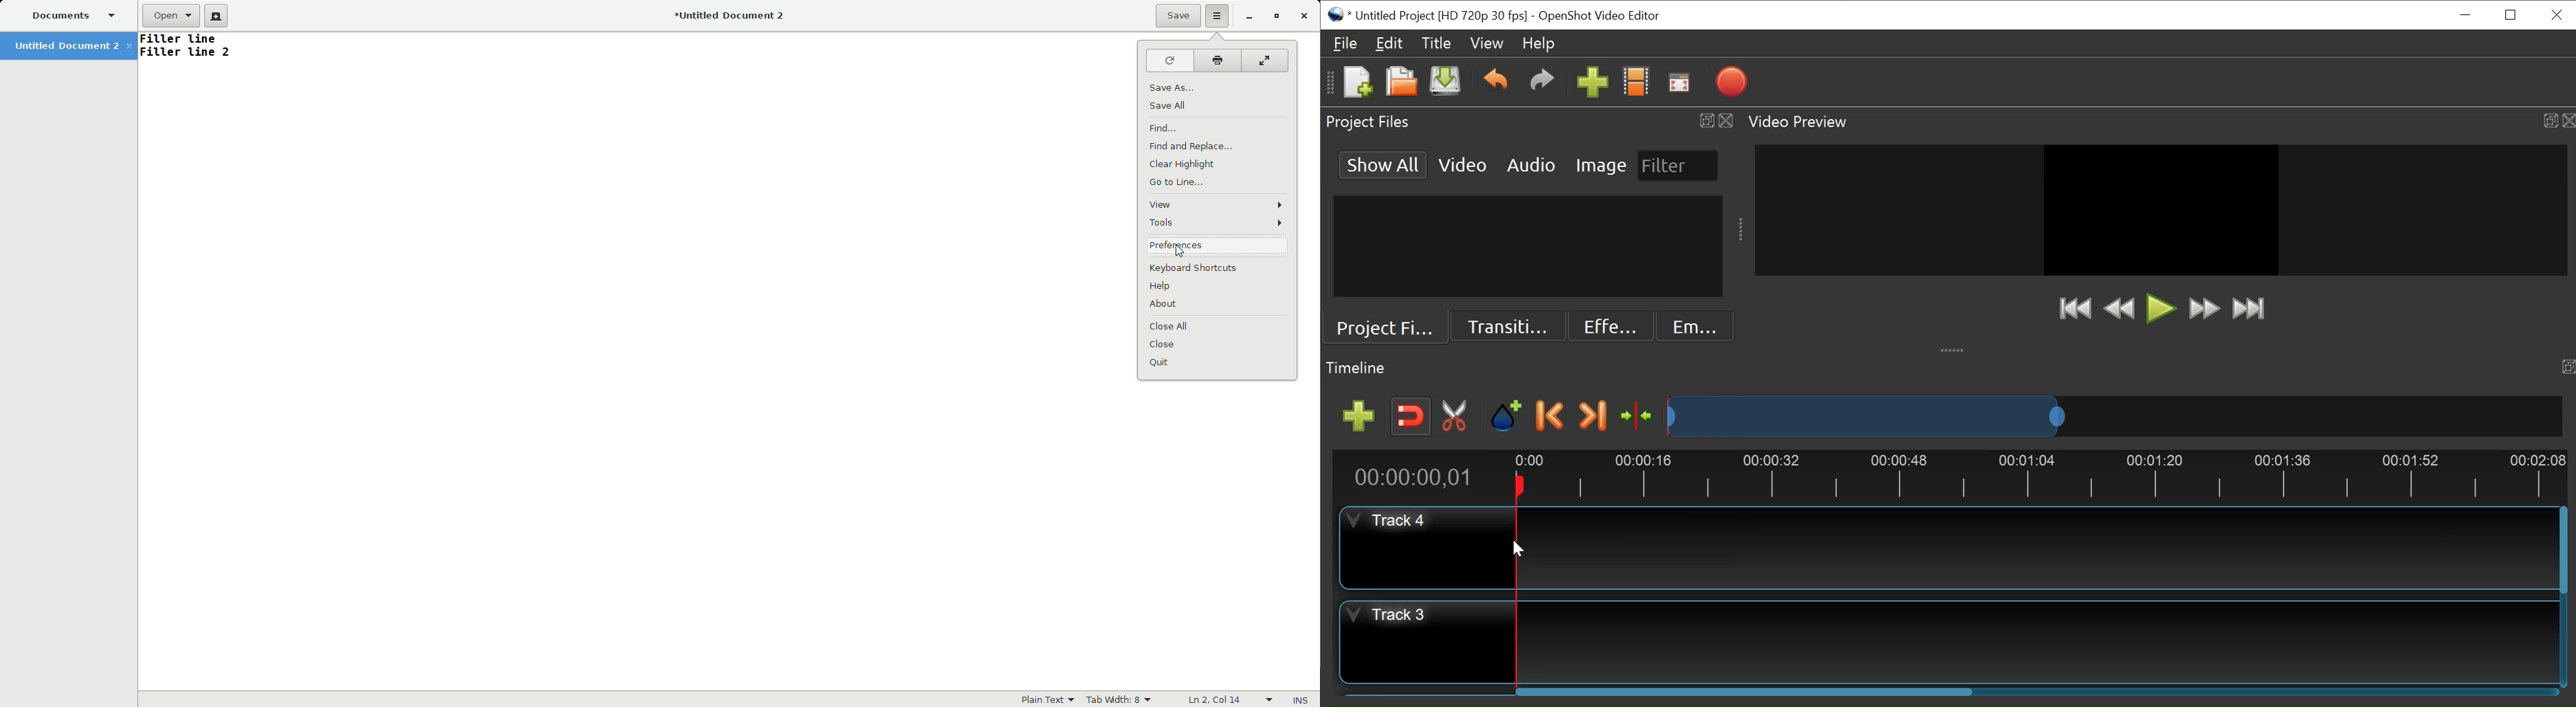  What do you see at coordinates (1602, 164) in the screenshot?
I see `Image` at bounding box center [1602, 164].